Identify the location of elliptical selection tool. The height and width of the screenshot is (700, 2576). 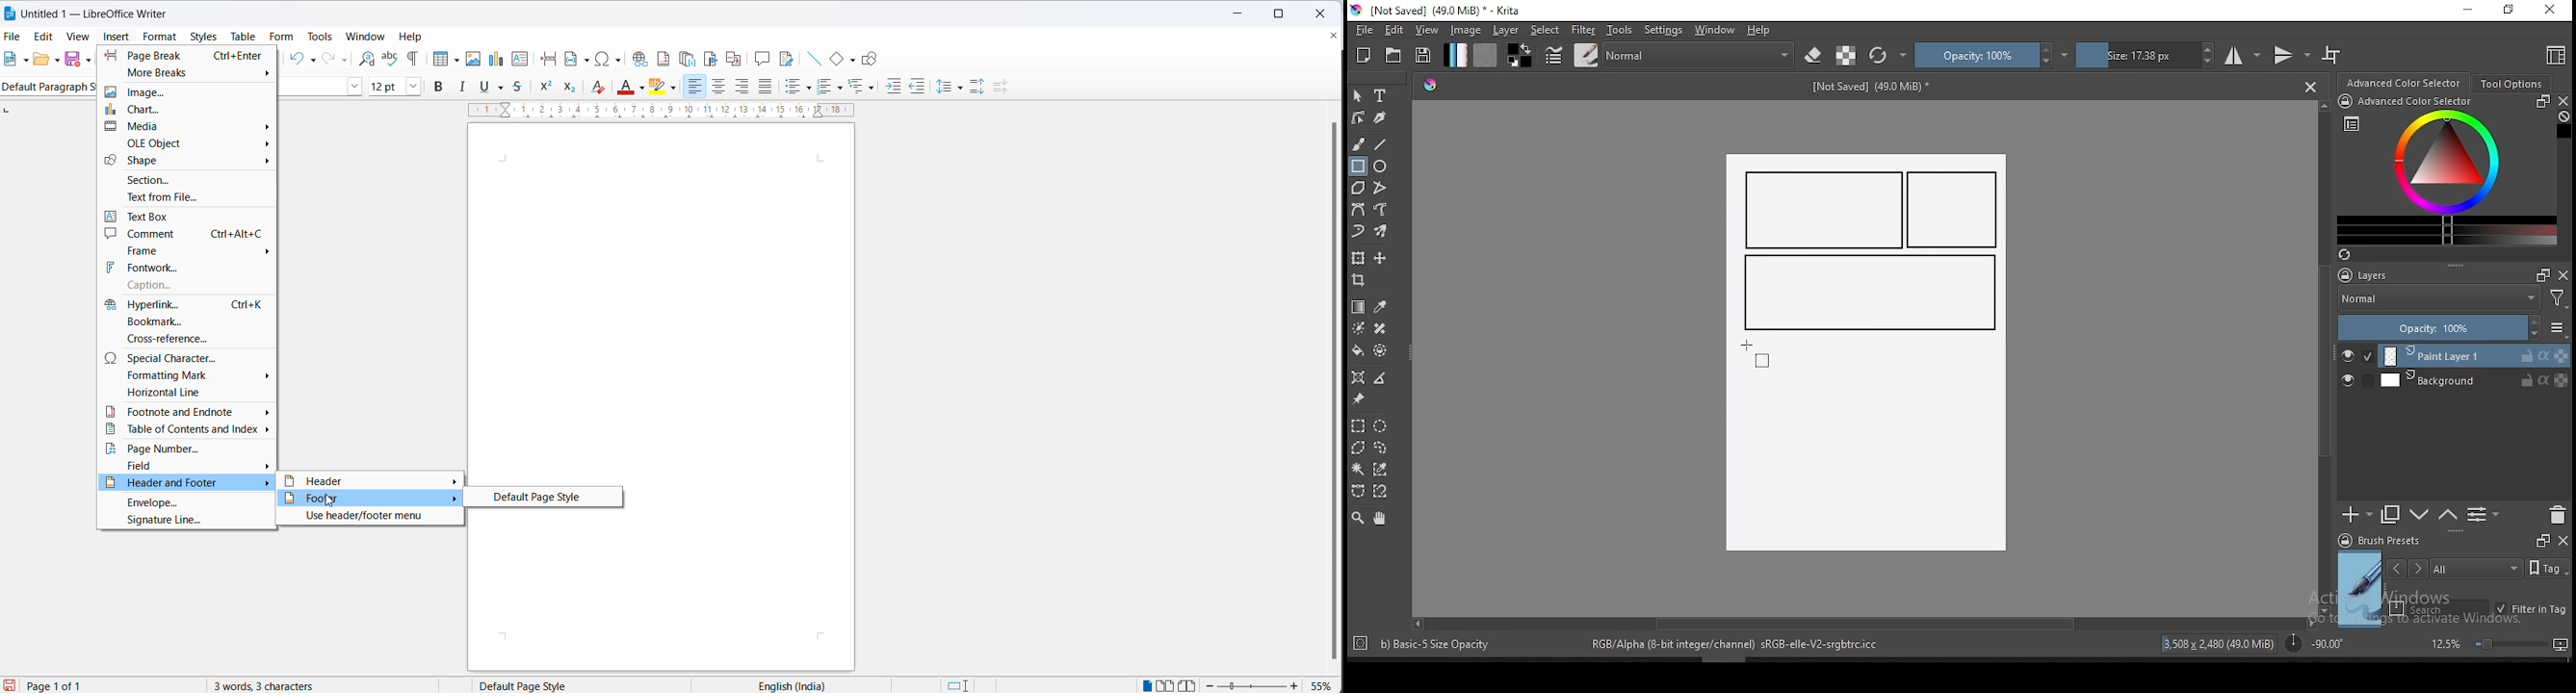
(1380, 426).